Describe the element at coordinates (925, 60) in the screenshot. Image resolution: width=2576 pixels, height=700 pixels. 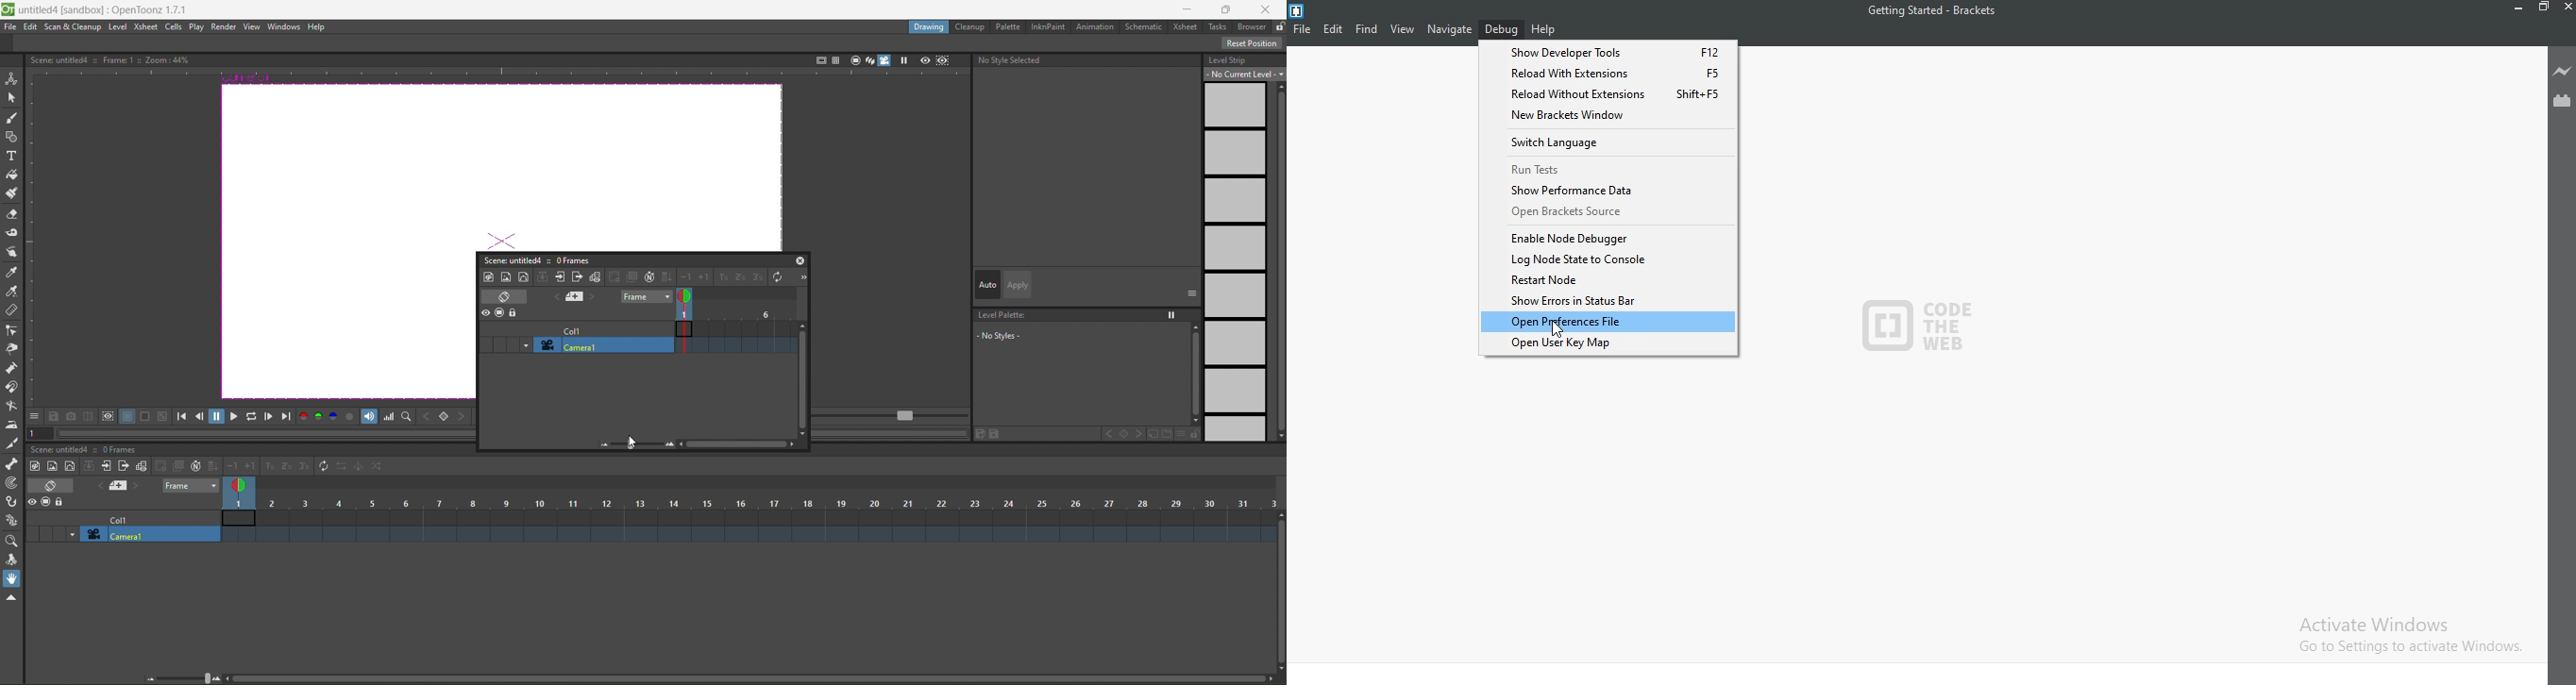
I see `preview` at that location.